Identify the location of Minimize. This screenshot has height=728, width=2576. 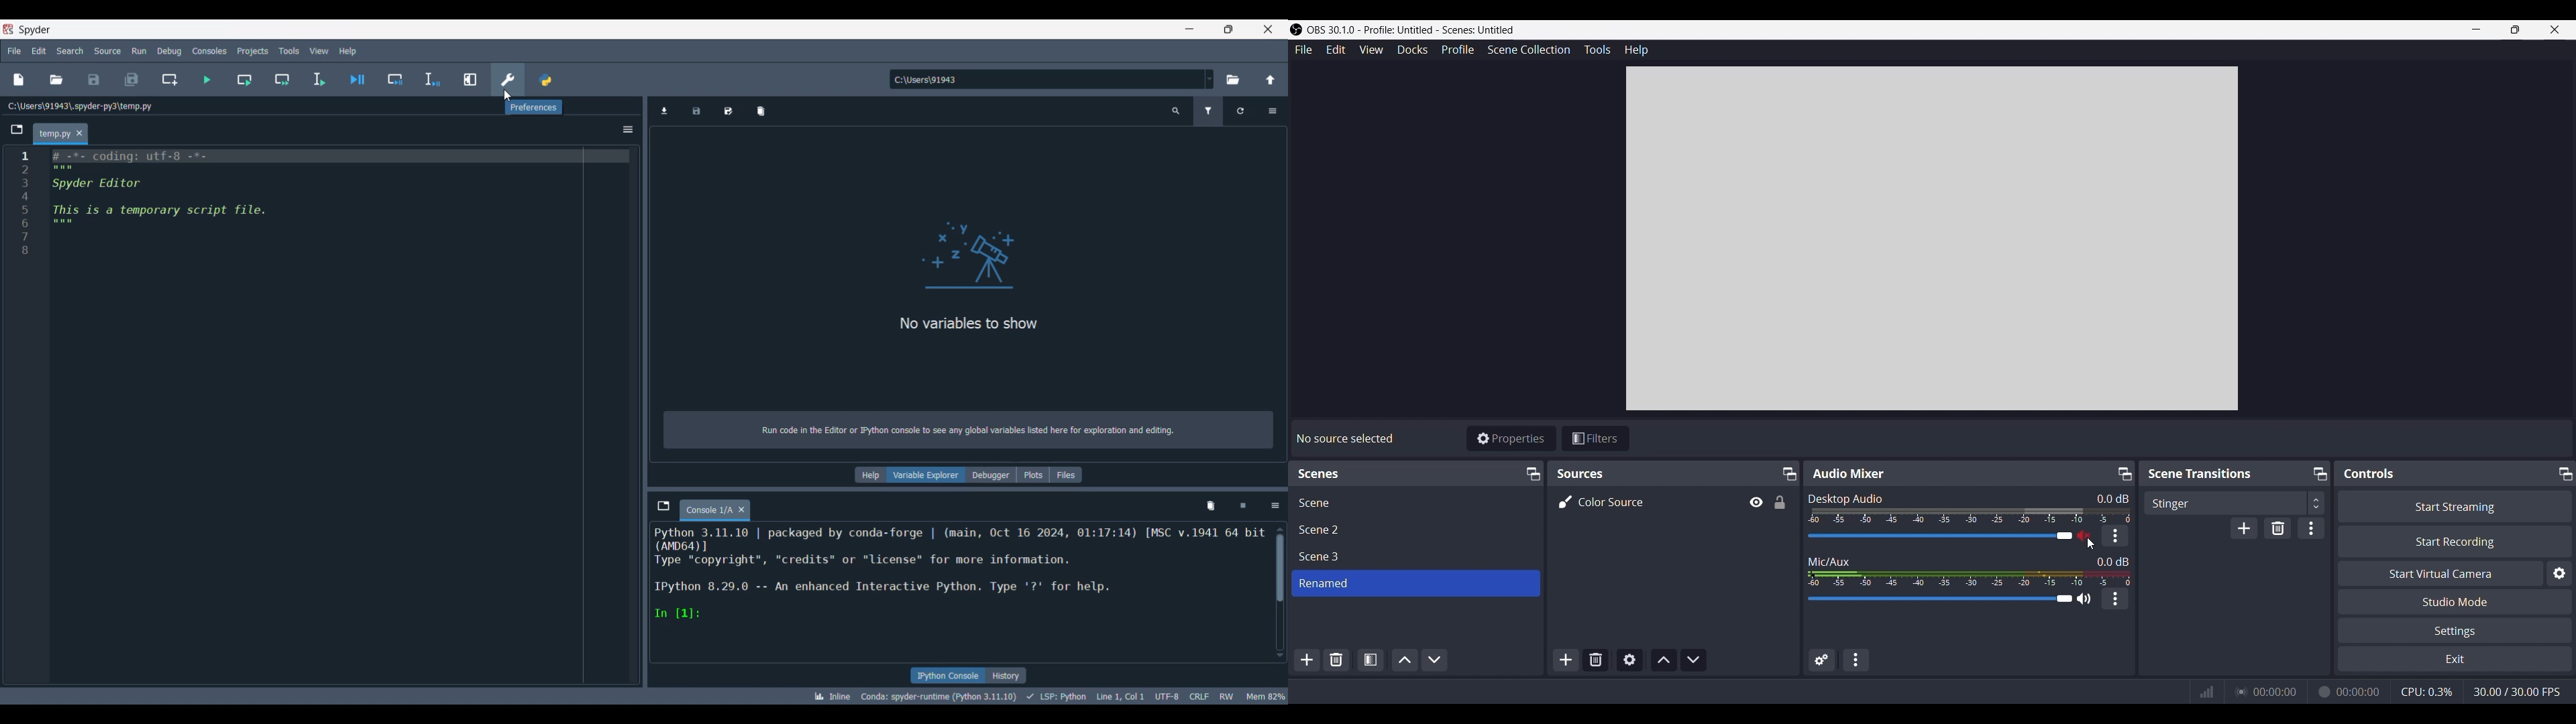
(2476, 29).